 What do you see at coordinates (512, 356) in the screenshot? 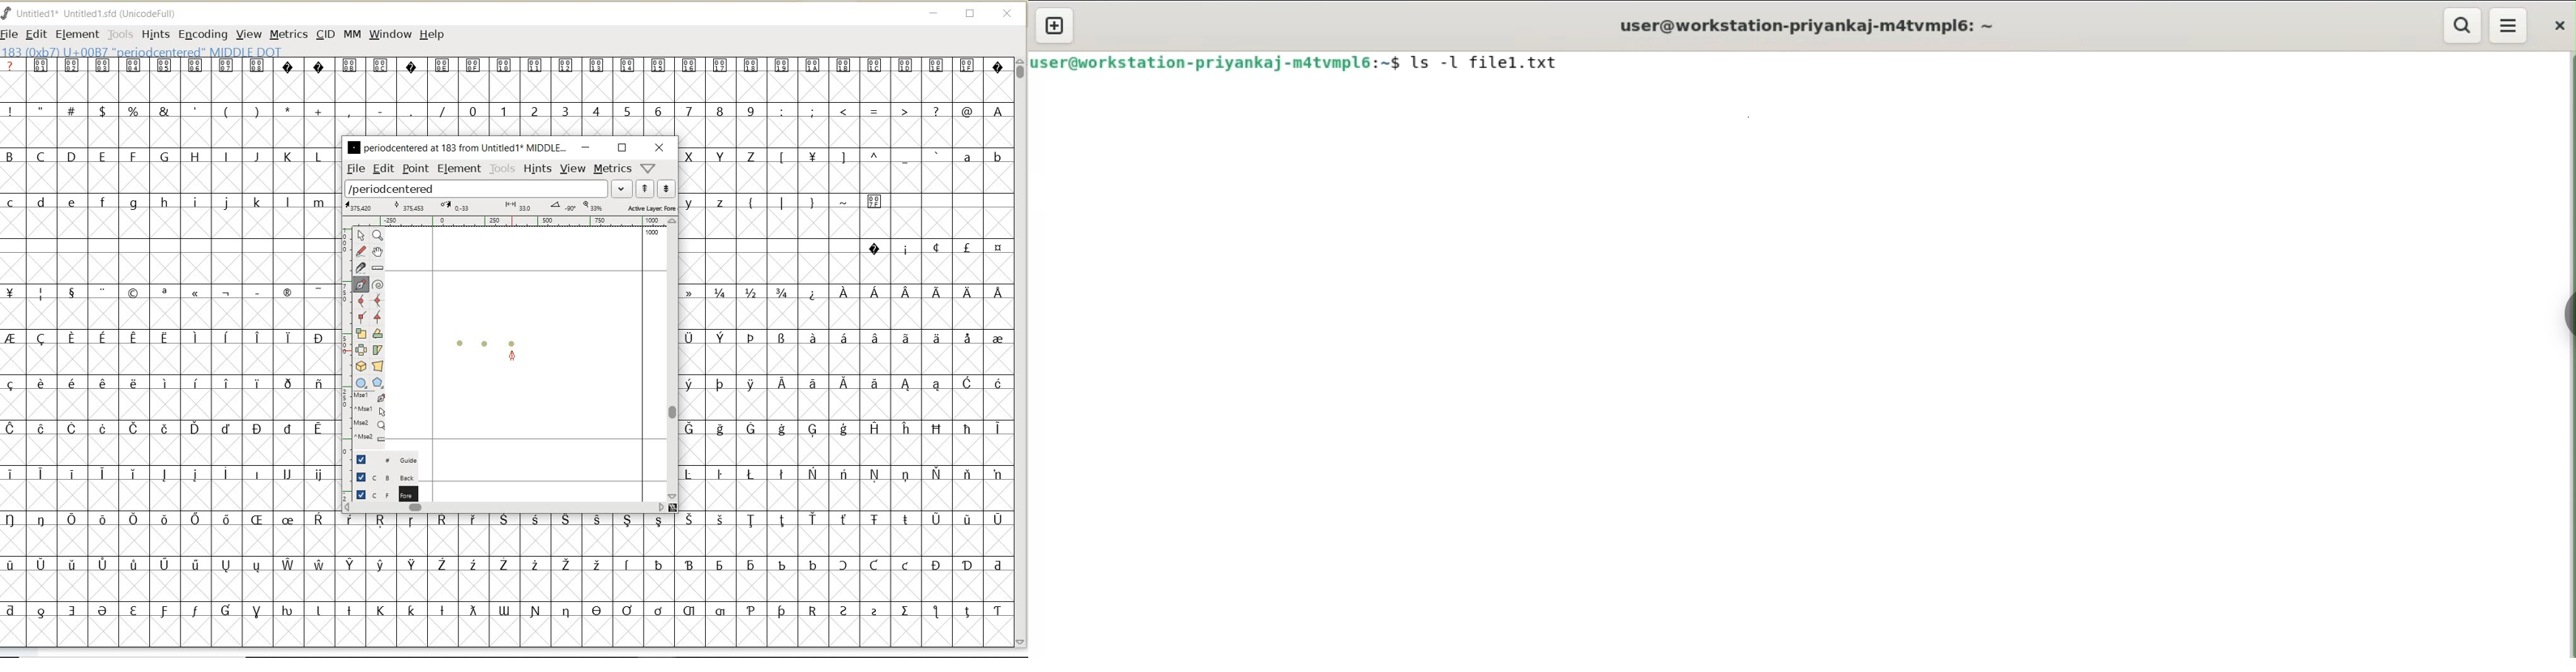
I see `feltpen tool/cursor location` at bounding box center [512, 356].